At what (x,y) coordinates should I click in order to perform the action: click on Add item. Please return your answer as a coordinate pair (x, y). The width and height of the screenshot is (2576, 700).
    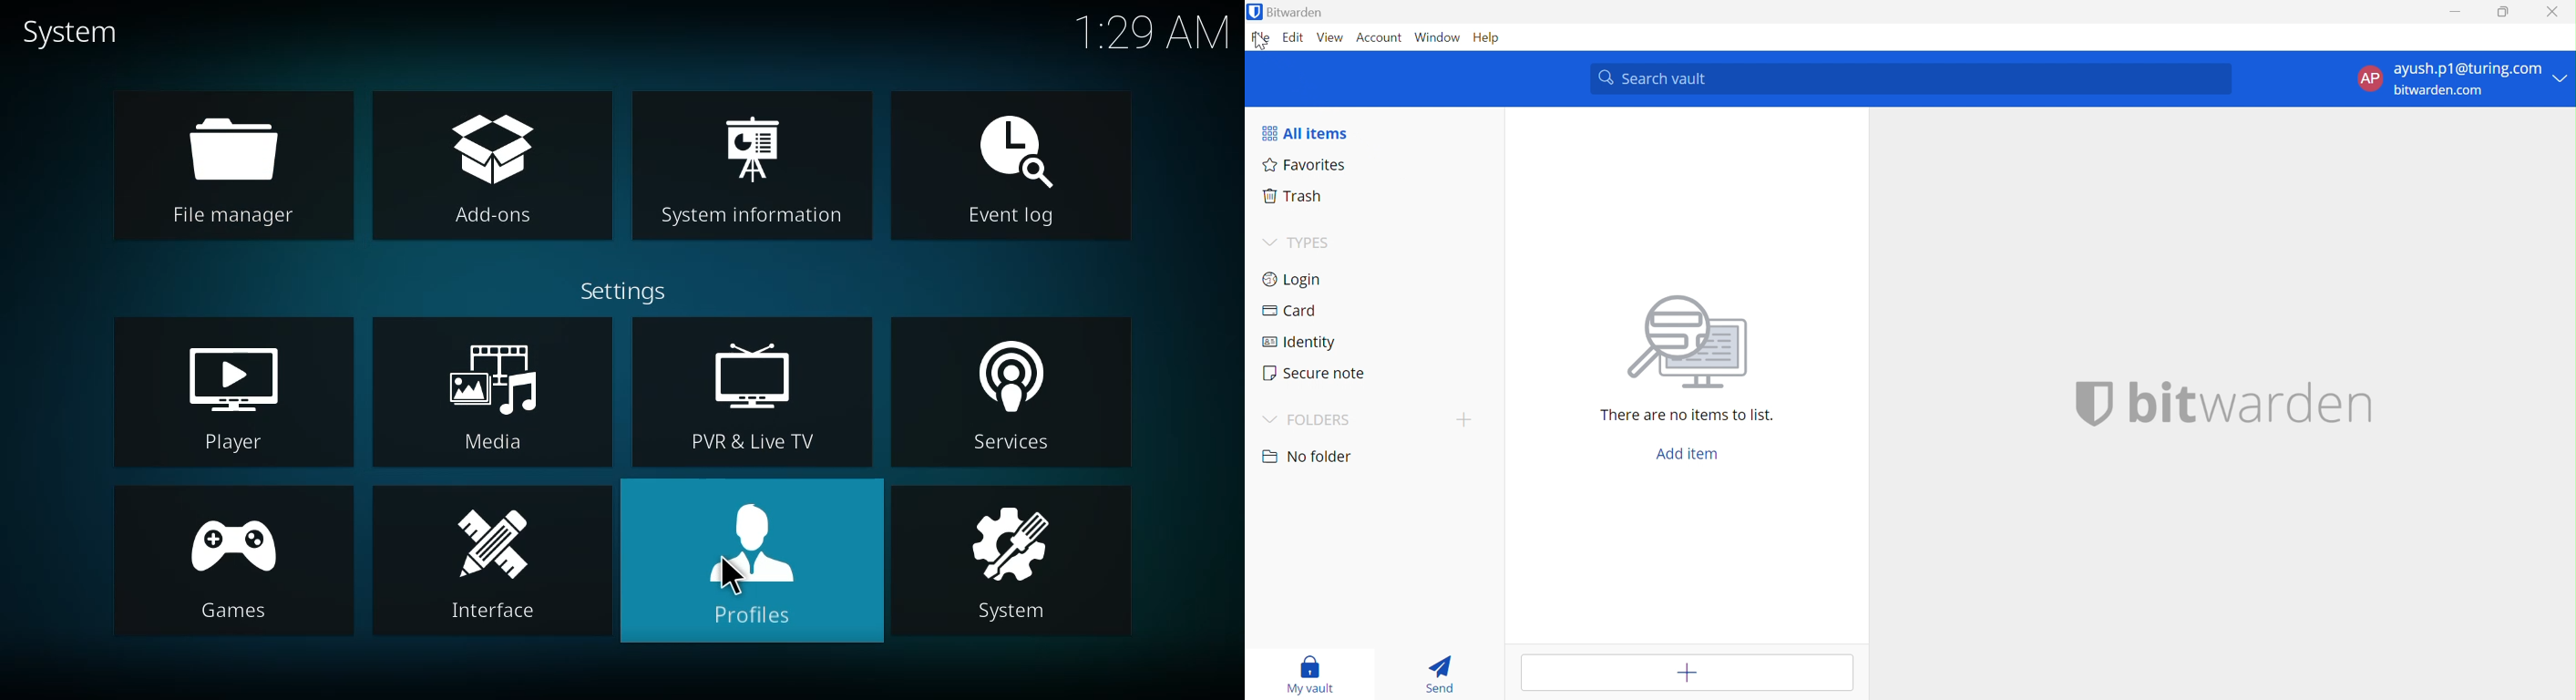
    Looking at the image, I should click on (1687, 453).